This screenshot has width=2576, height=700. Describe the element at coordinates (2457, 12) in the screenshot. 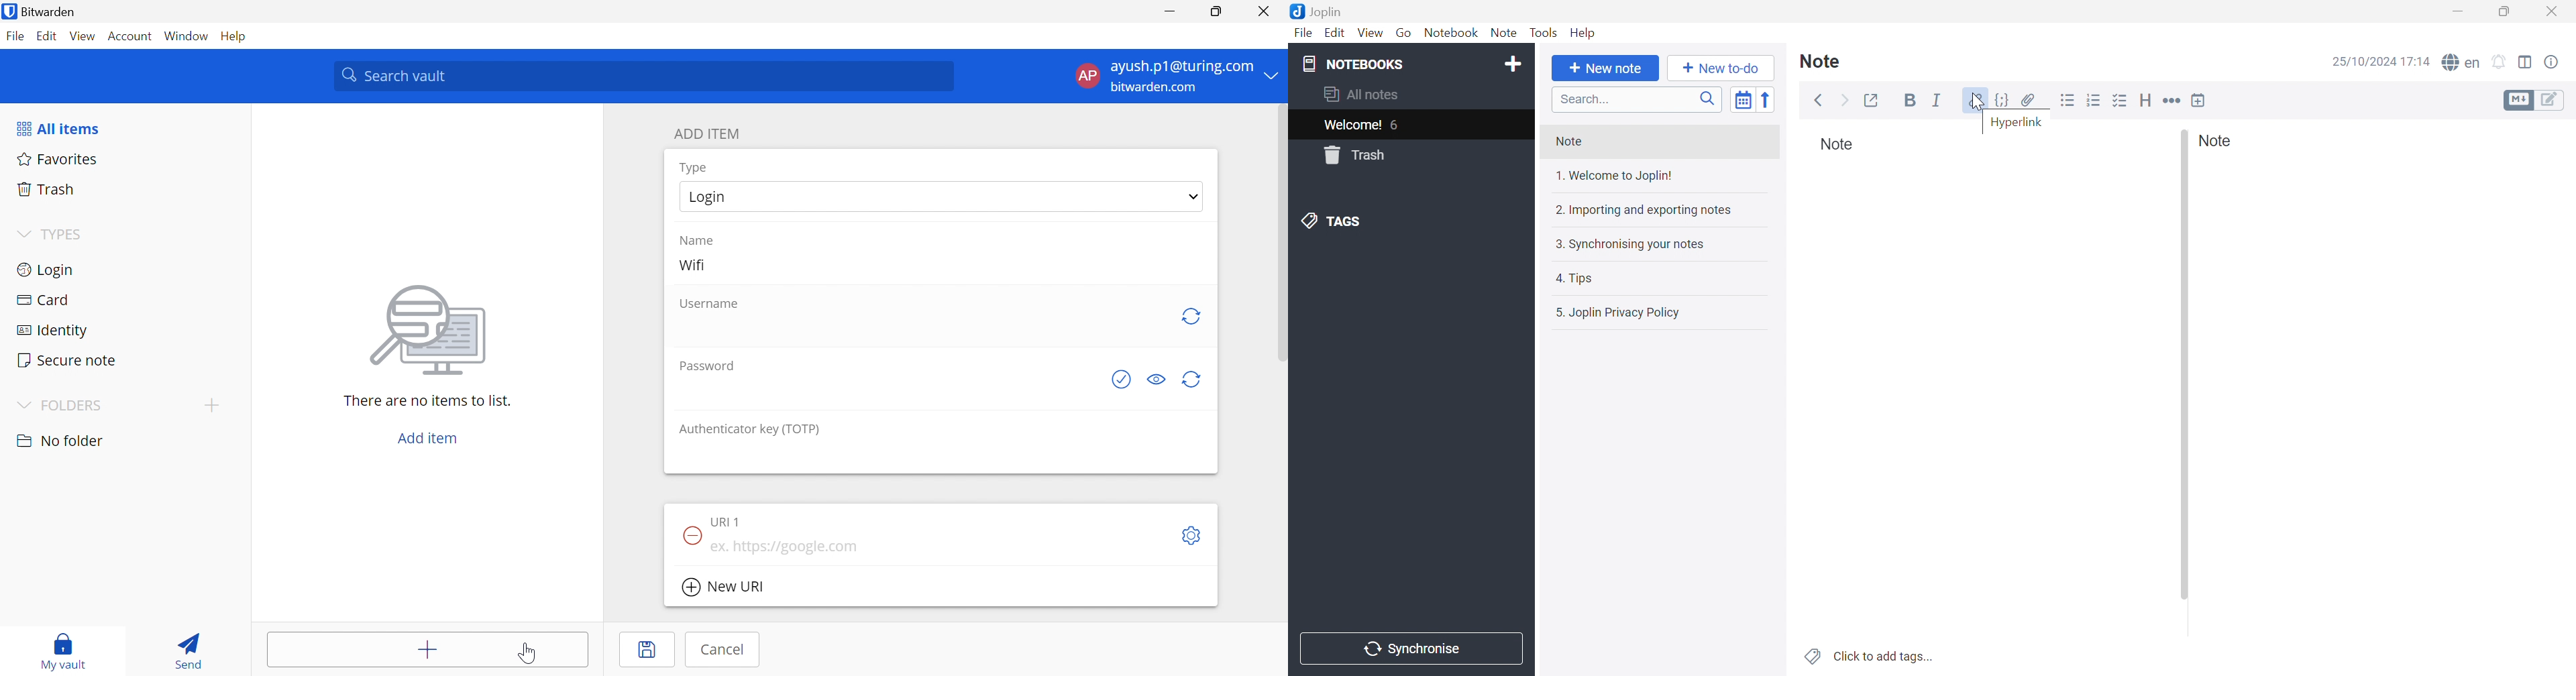

I see `Minimize` at that location.